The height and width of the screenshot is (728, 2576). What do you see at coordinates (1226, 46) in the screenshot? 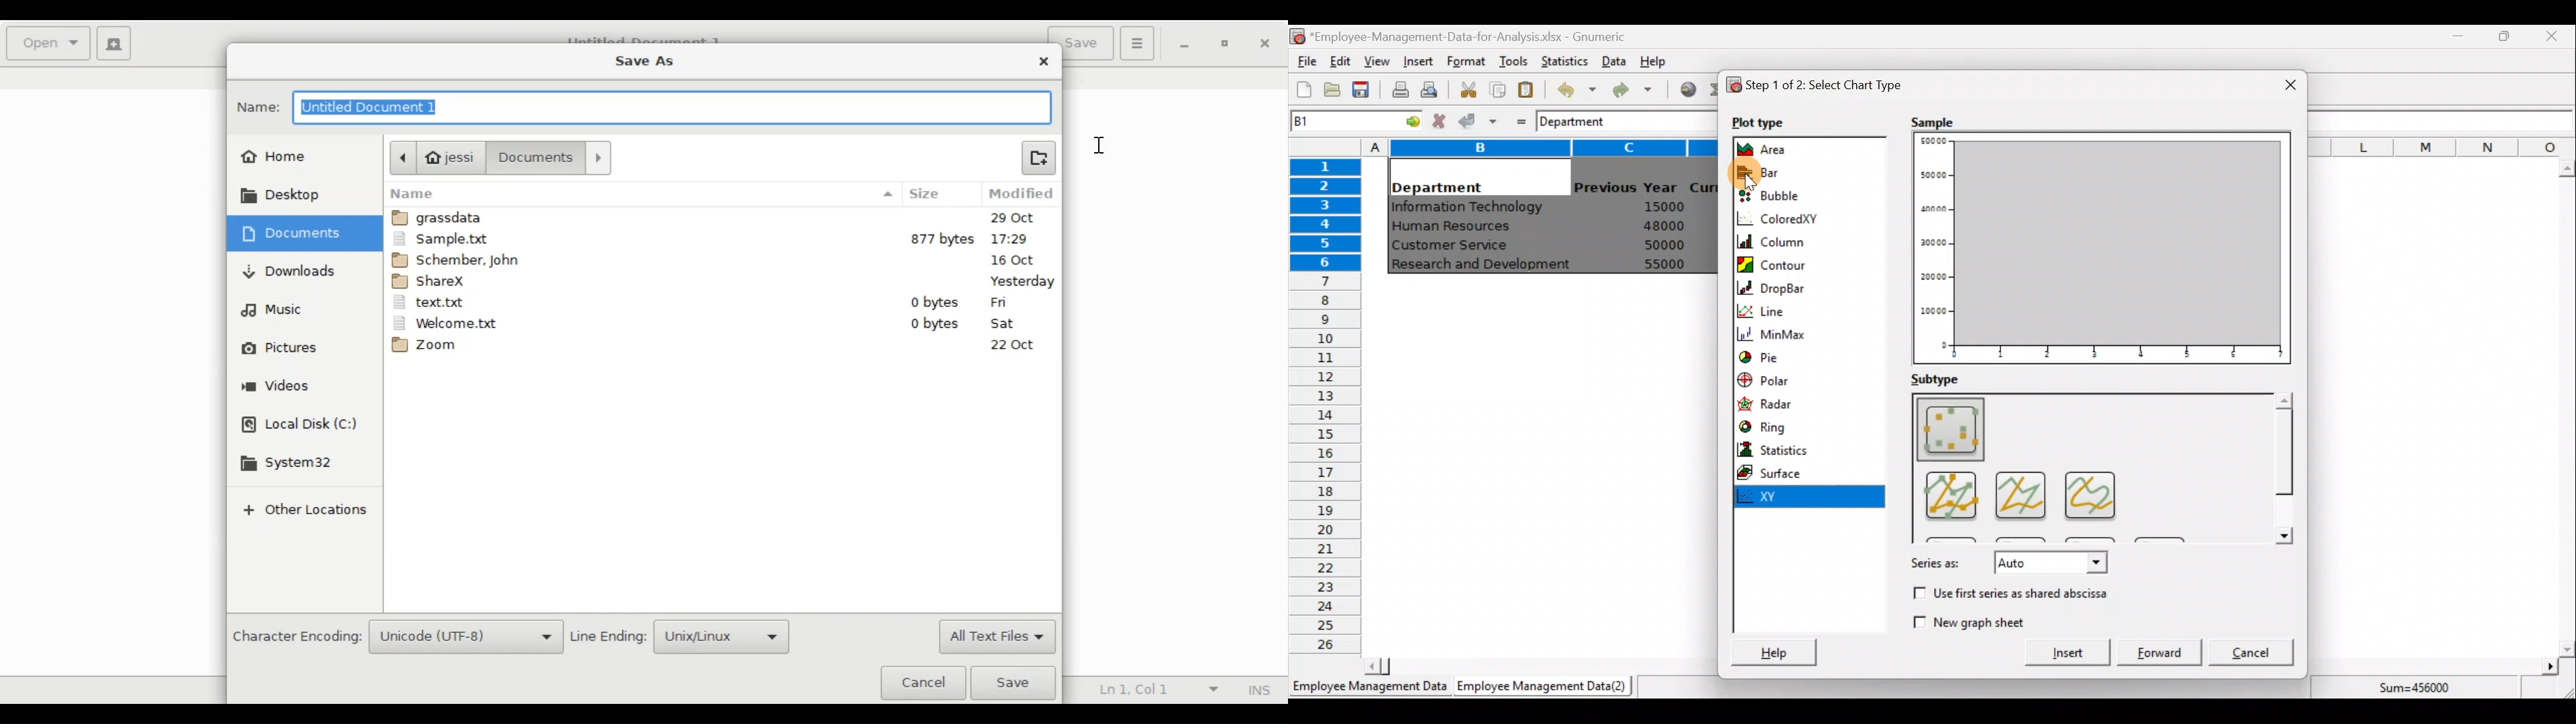
I see `Restore` at bounding box center [1226, 46].